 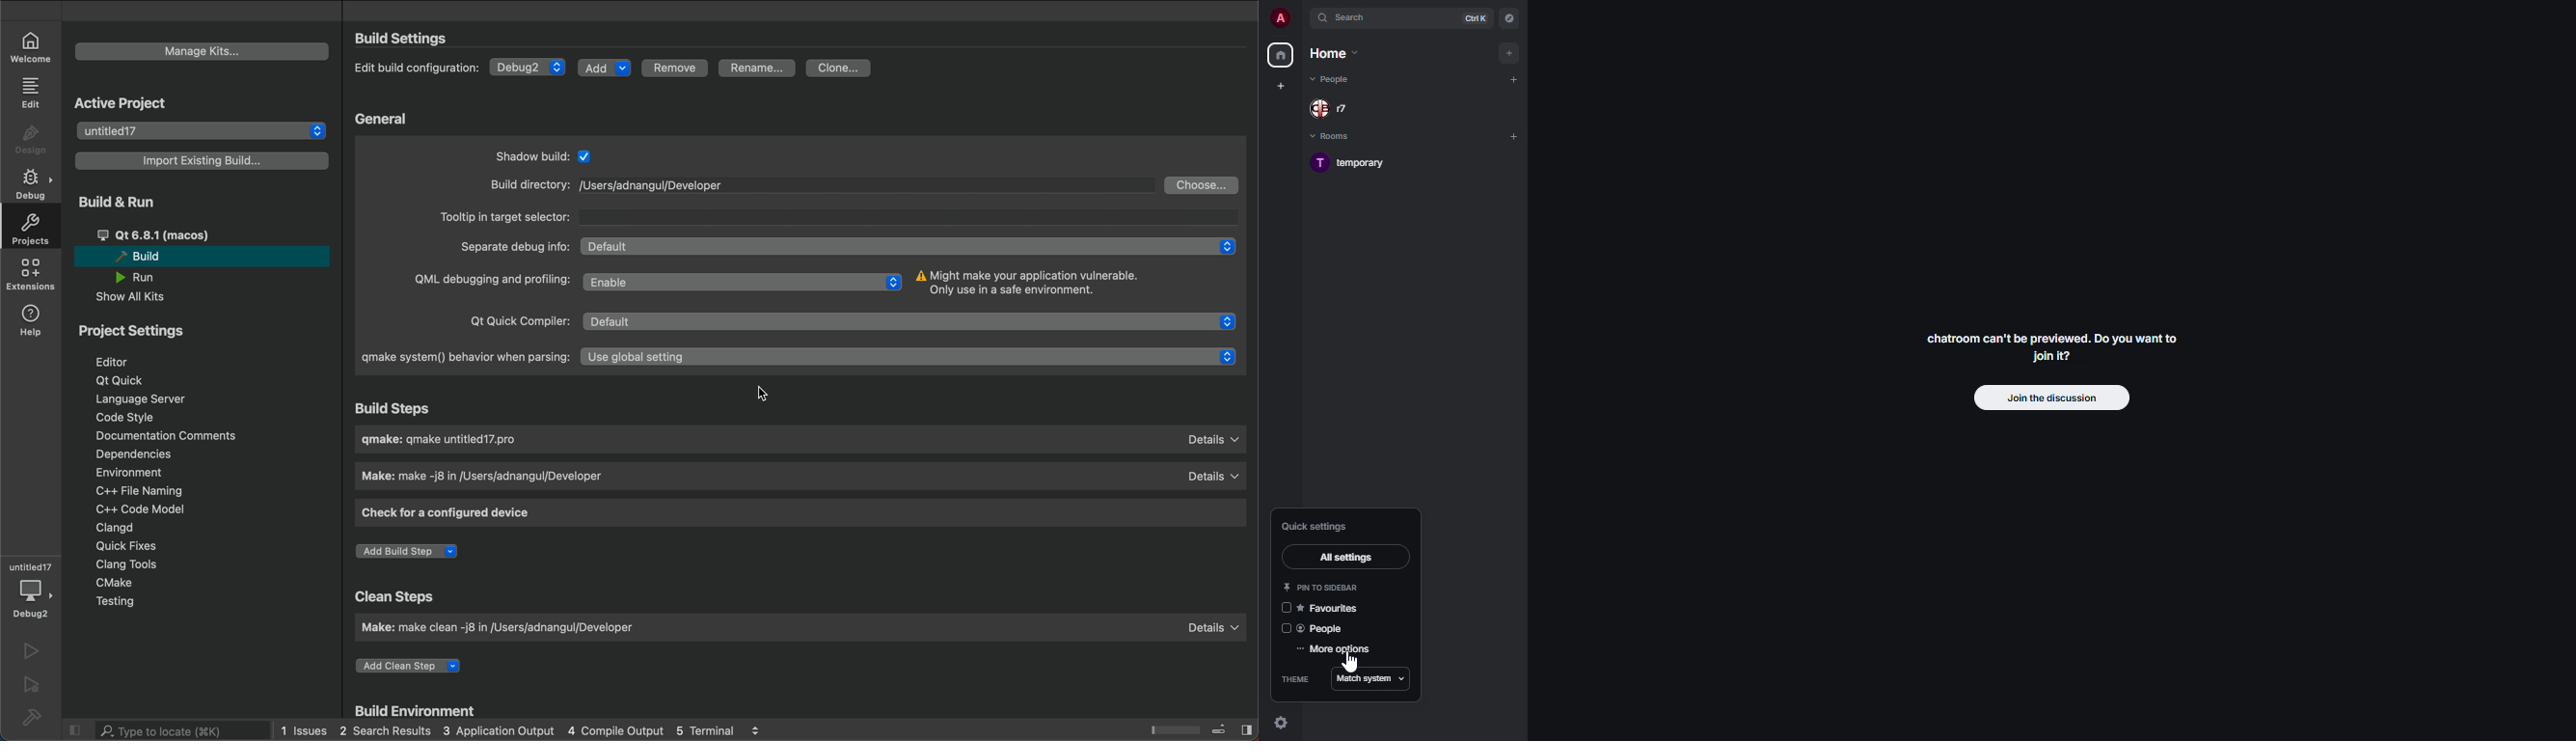 I want to click on profile, so click(x=1280, y=18).